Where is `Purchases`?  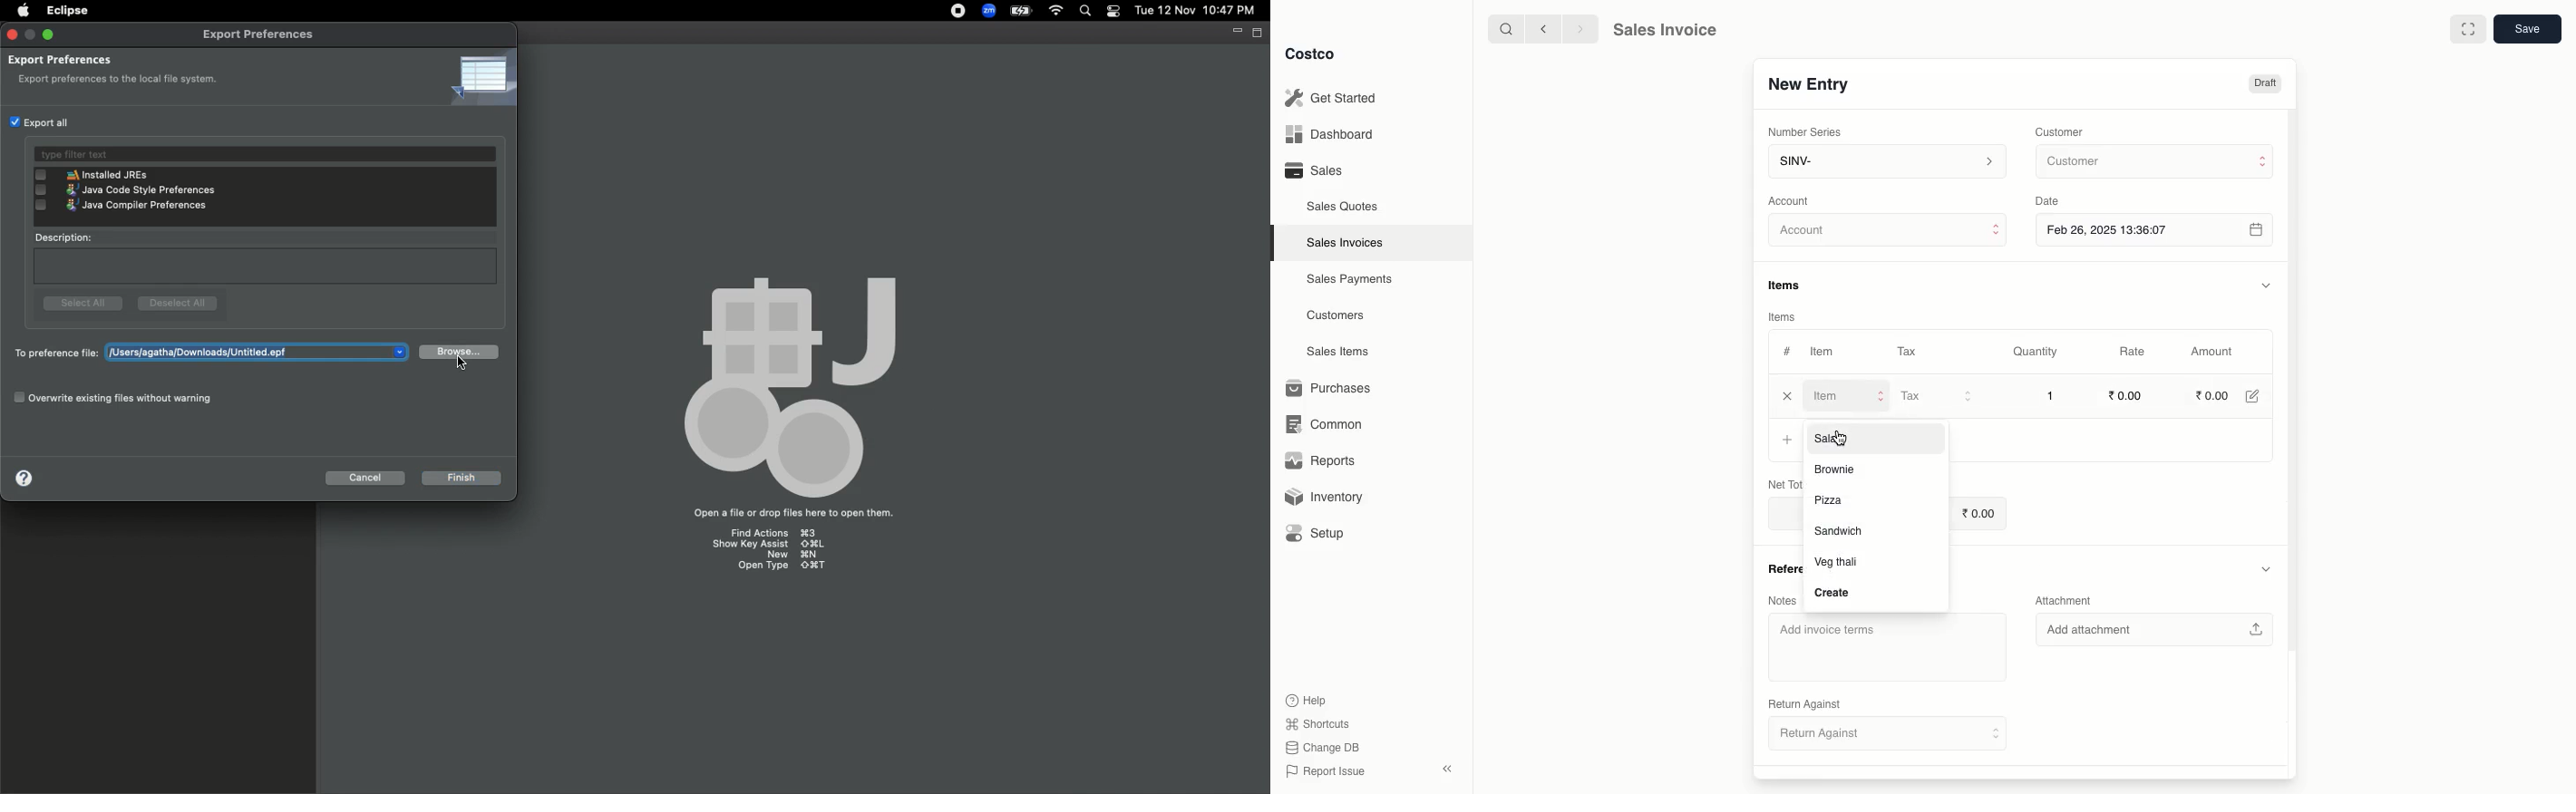 Purchases is located at coordinates (1333, 388).